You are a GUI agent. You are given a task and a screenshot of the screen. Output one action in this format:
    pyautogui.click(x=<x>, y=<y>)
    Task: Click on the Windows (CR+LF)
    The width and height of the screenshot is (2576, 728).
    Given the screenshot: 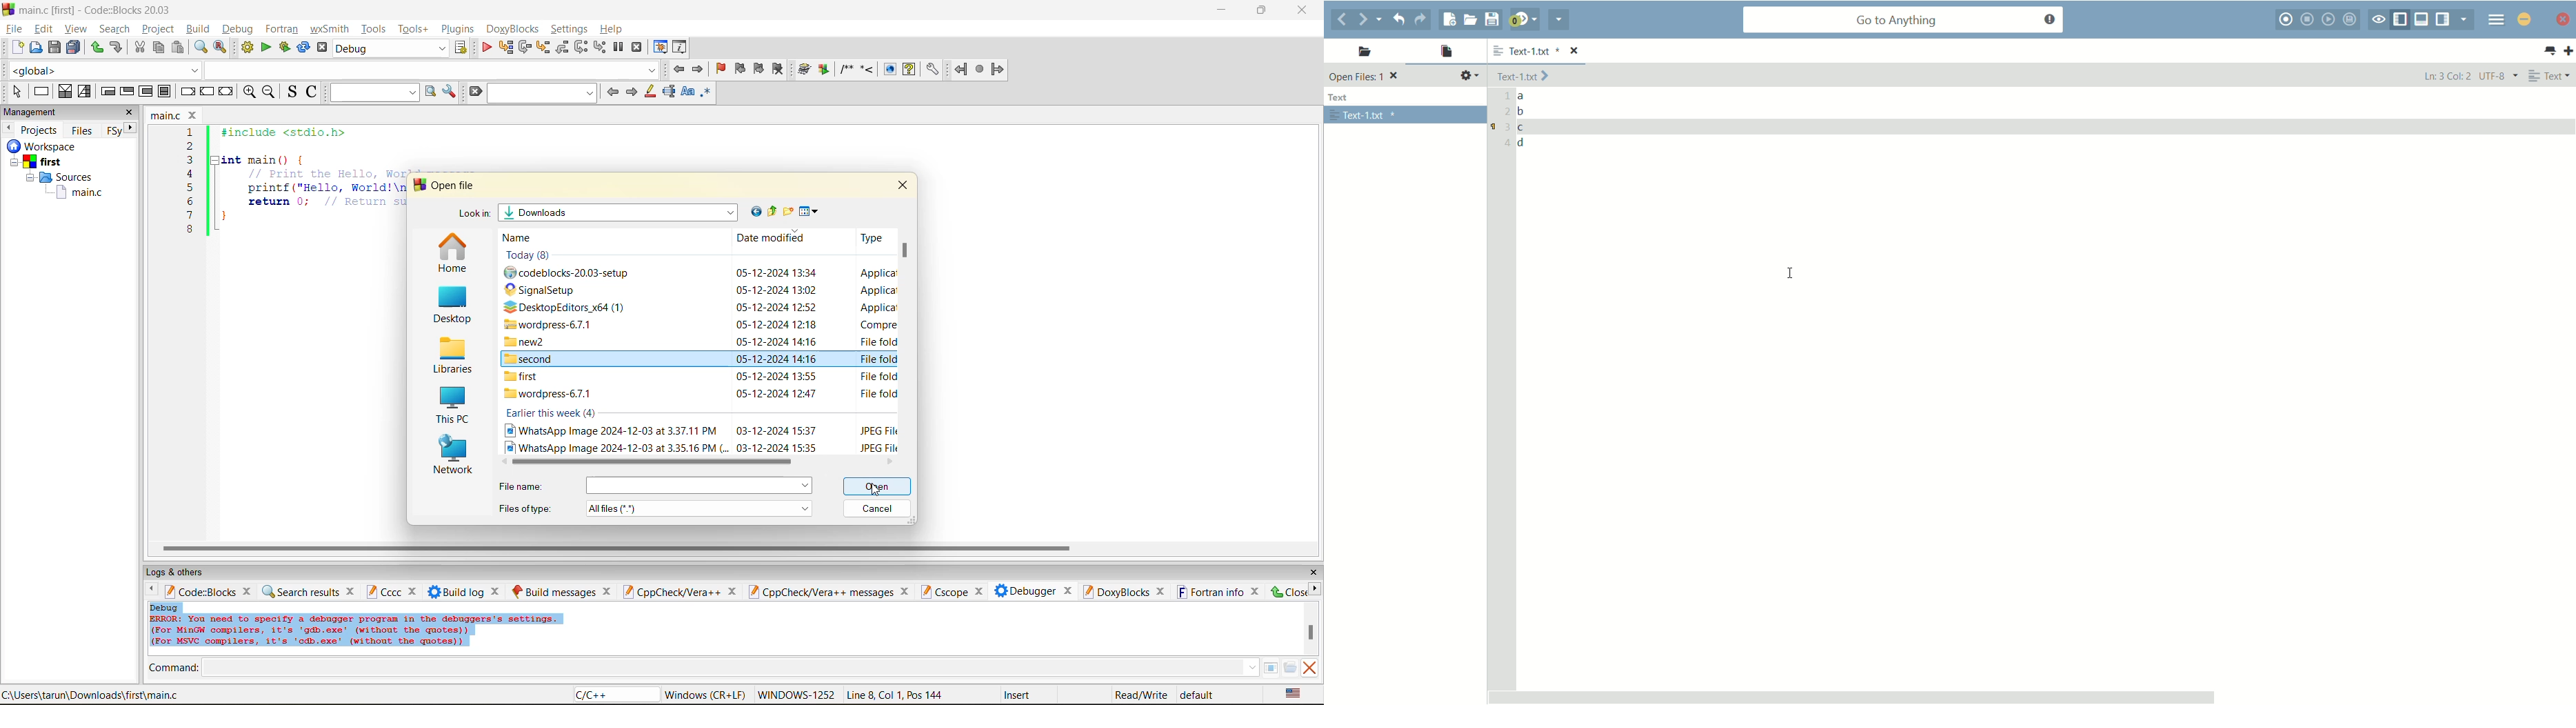 What is the action you would take?
    pyautogui.click(x=707, y=695)
    